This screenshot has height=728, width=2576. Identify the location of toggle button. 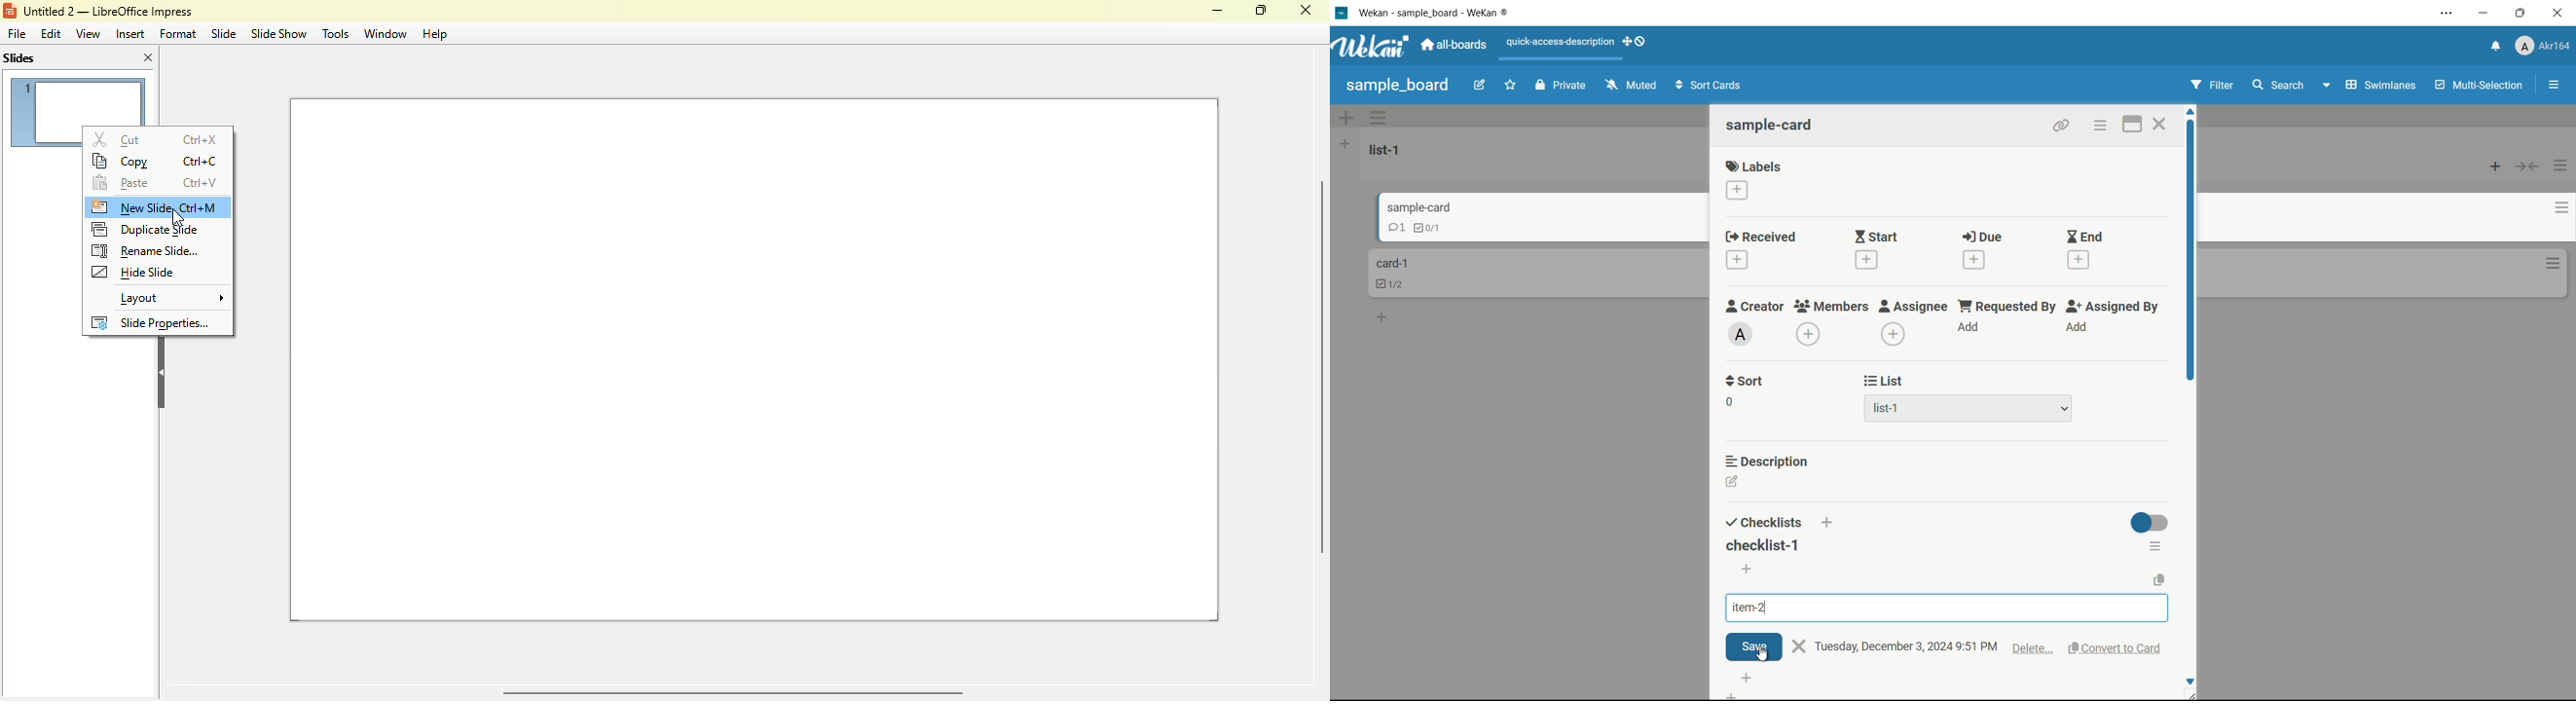
(2148, 523).